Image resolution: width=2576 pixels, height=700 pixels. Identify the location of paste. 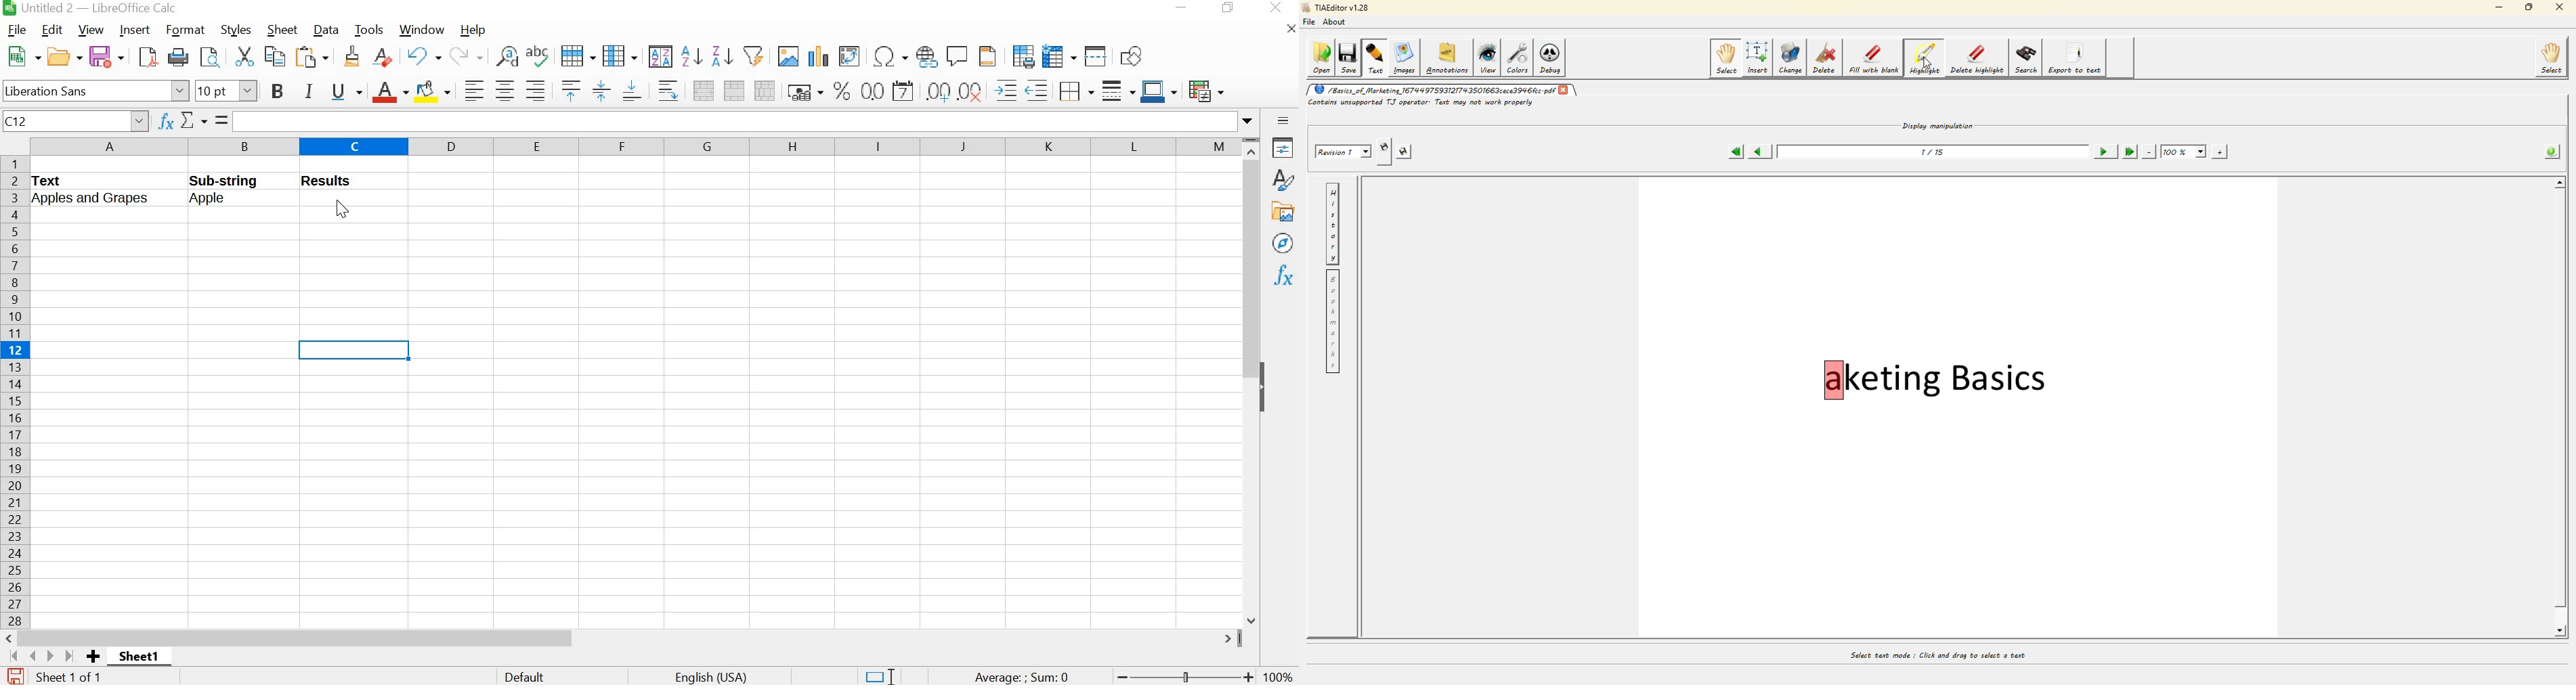
(314, 57).